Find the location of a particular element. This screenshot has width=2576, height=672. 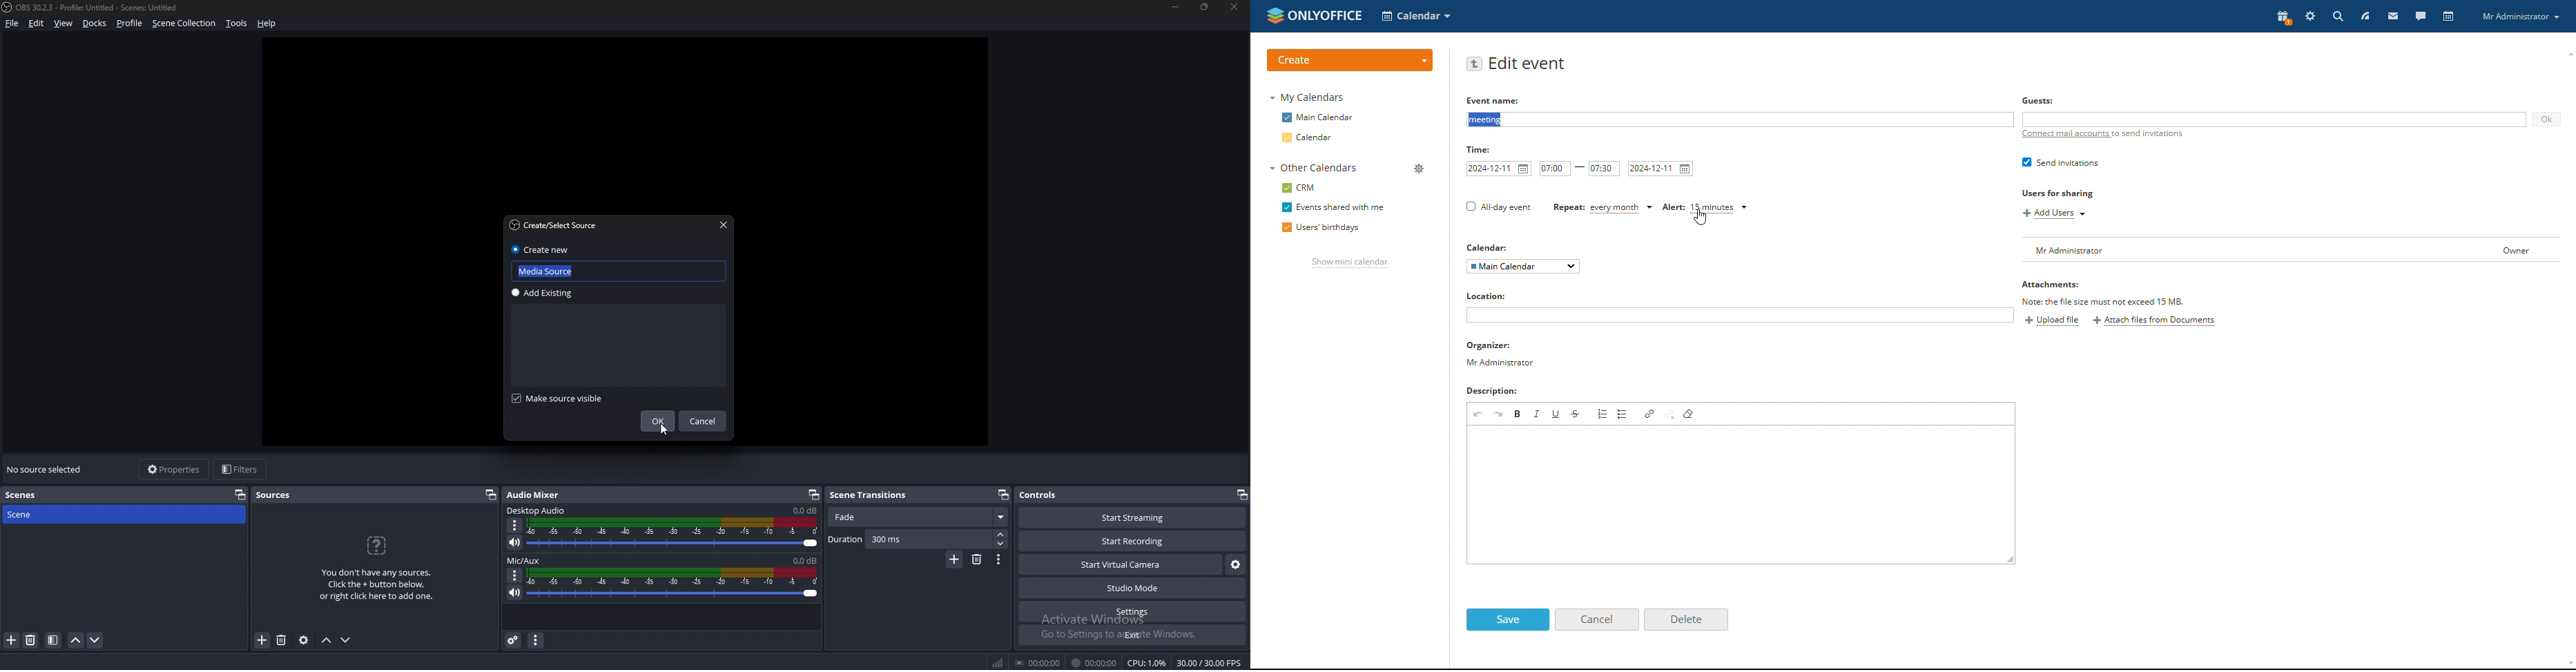

Users for sharing is located at coordinates (2066, 193).